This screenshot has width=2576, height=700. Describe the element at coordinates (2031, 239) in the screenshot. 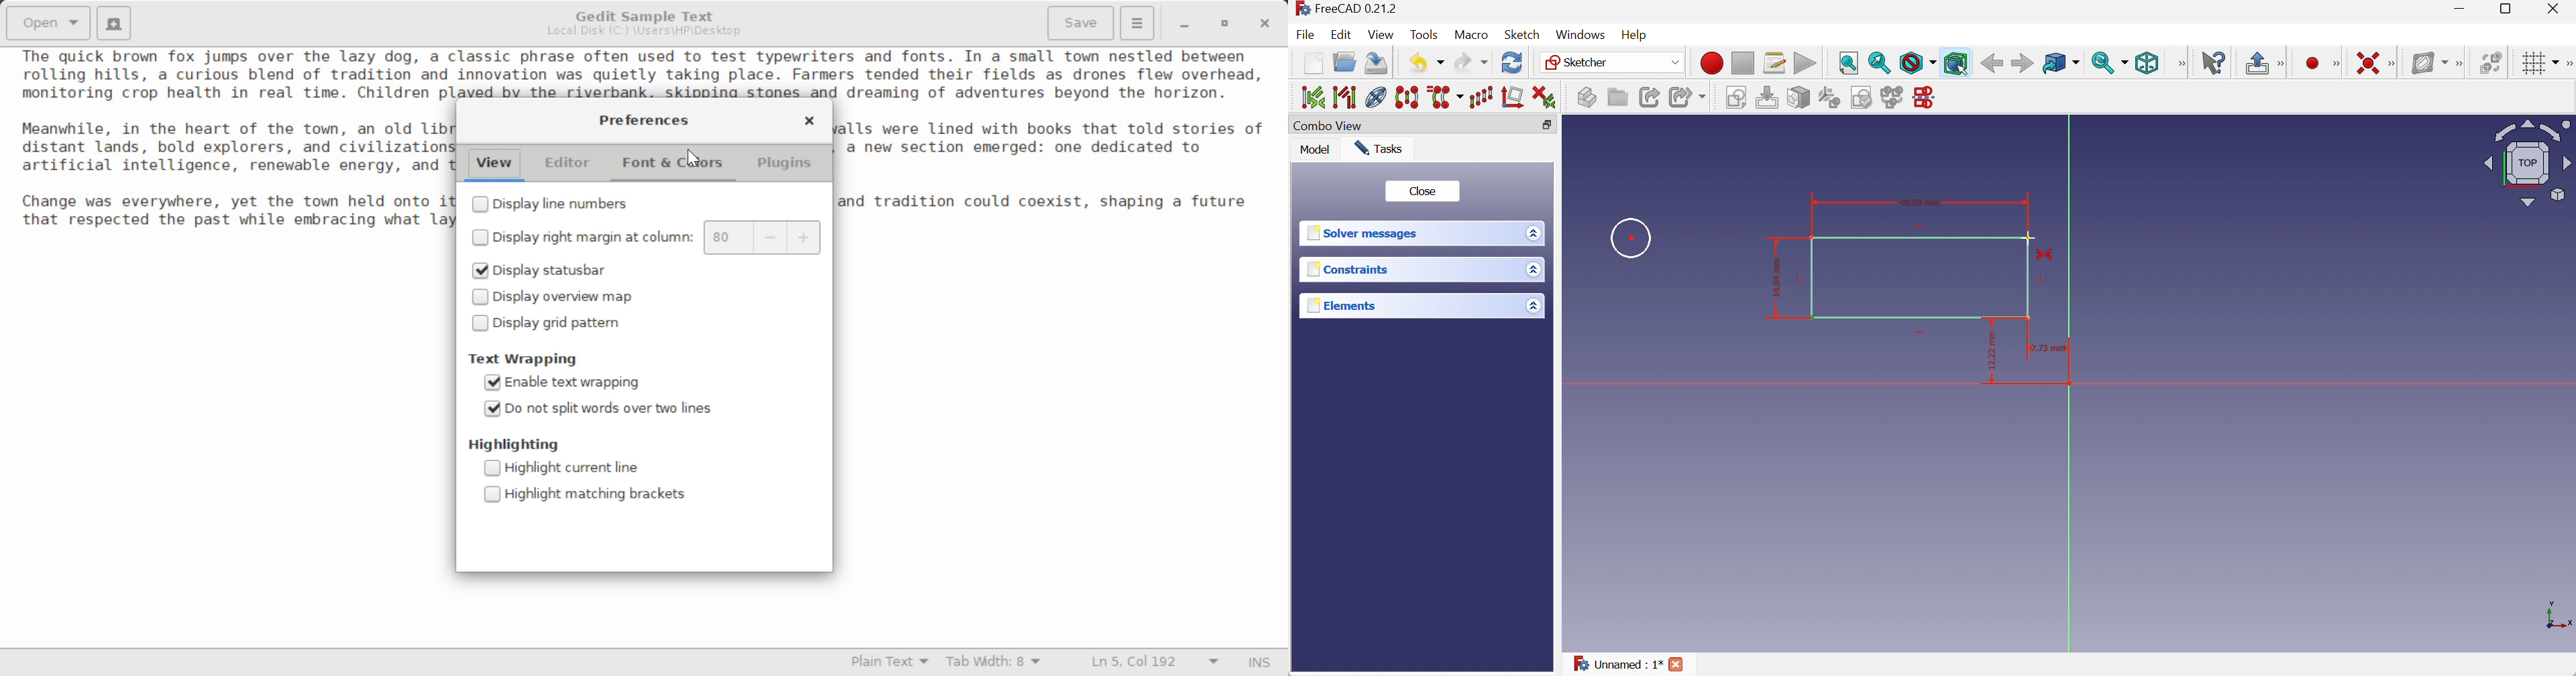

I see `Cursor` at that location.